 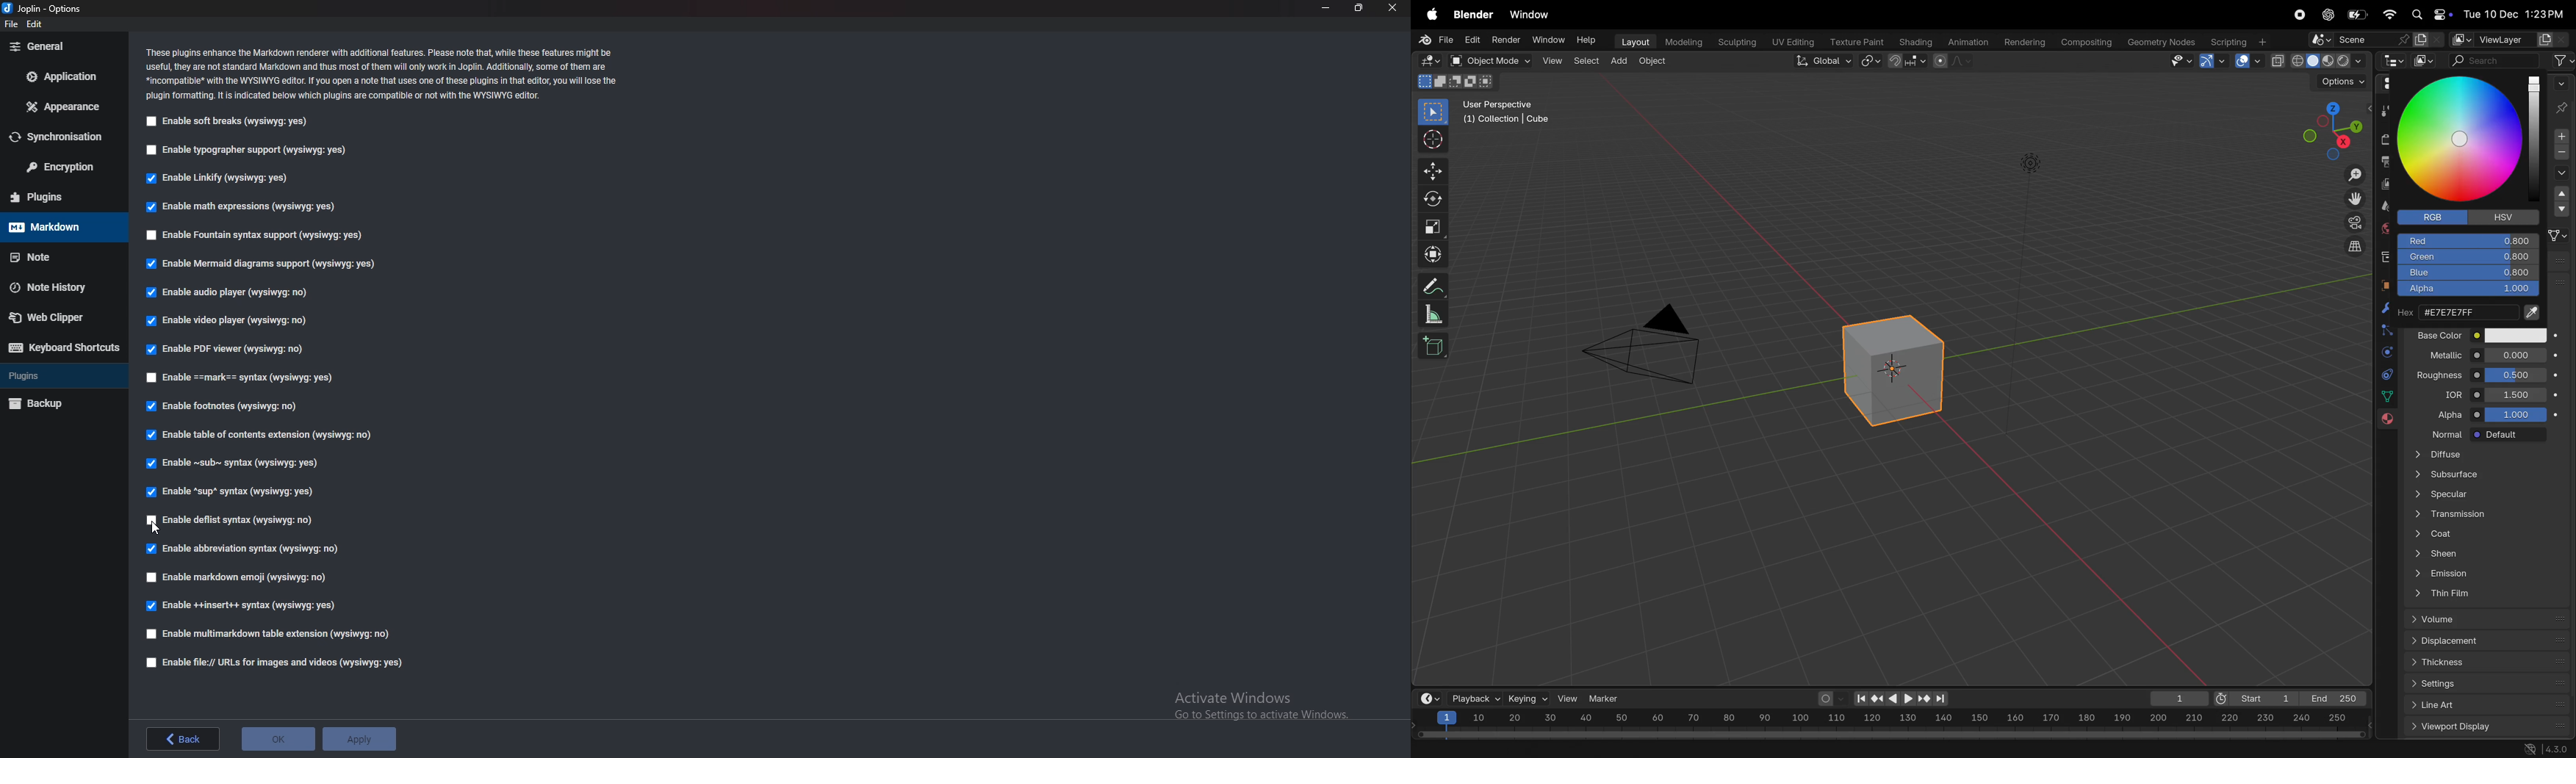 What do you see at coordinates (2385, 329) in the screenshot?
I see `bound` at bounding box center [2385, 329].